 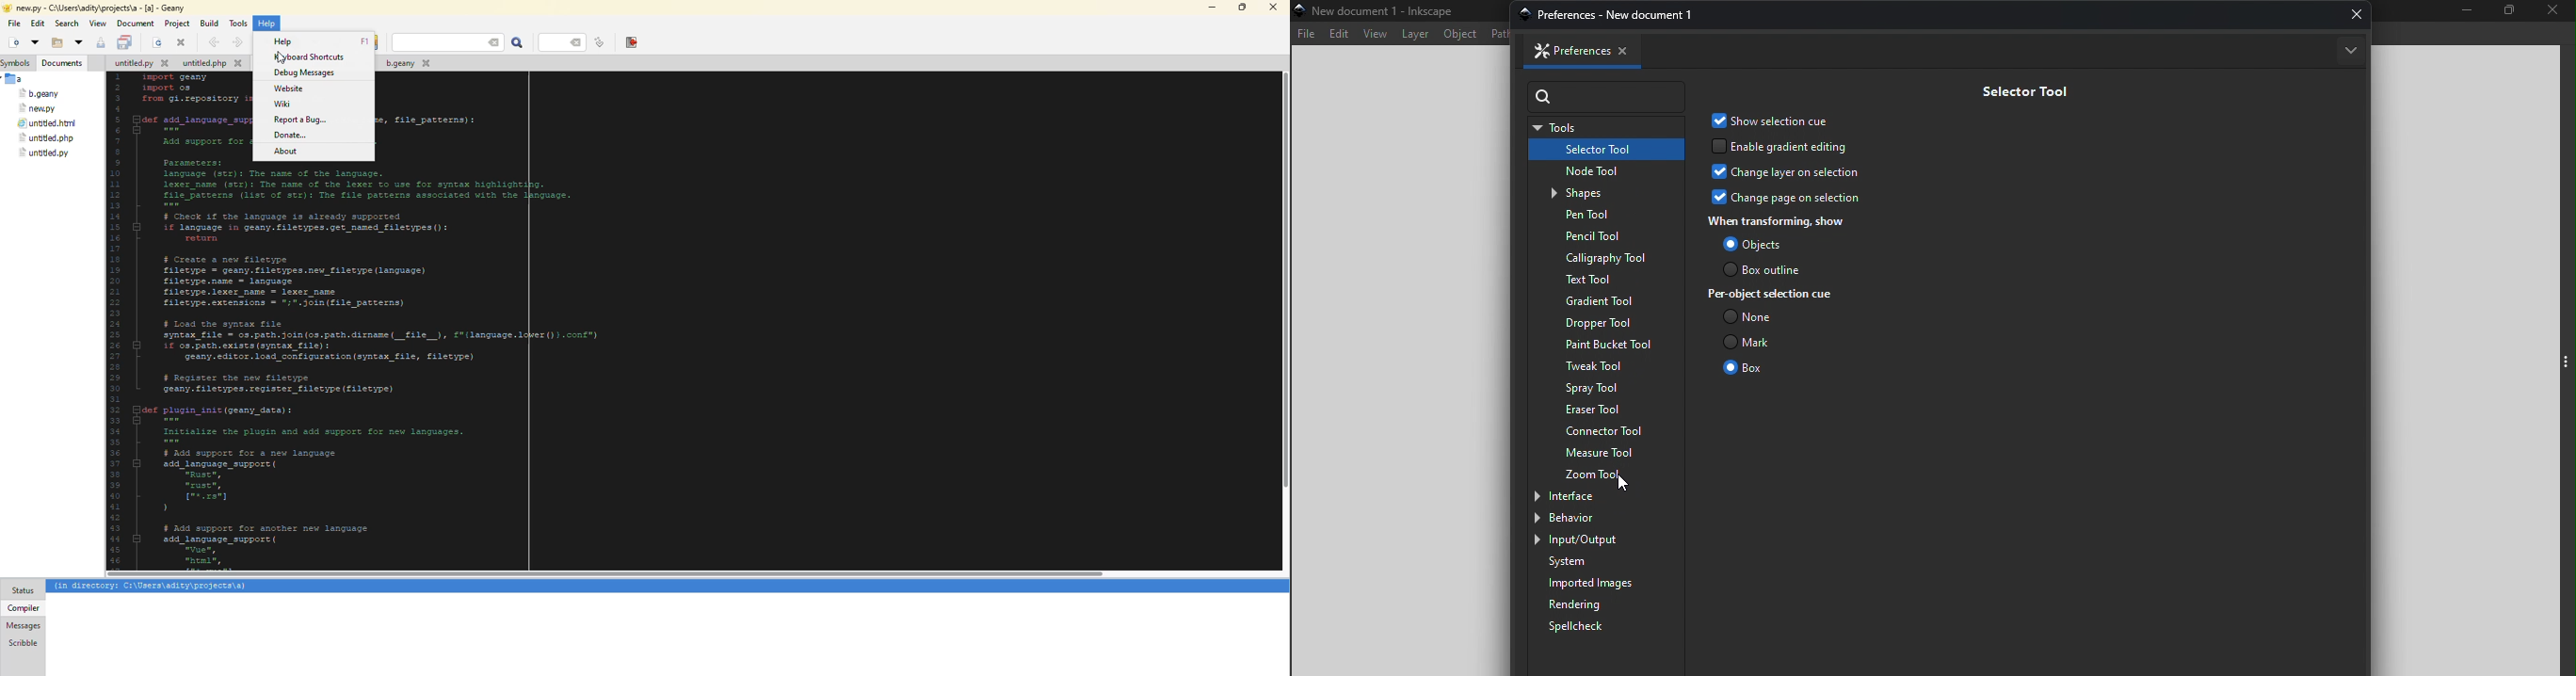 What do you see at coordinates (1595, 628) in the screenshot?
I see `Spellcheck` at bounding box center [1595, 628].